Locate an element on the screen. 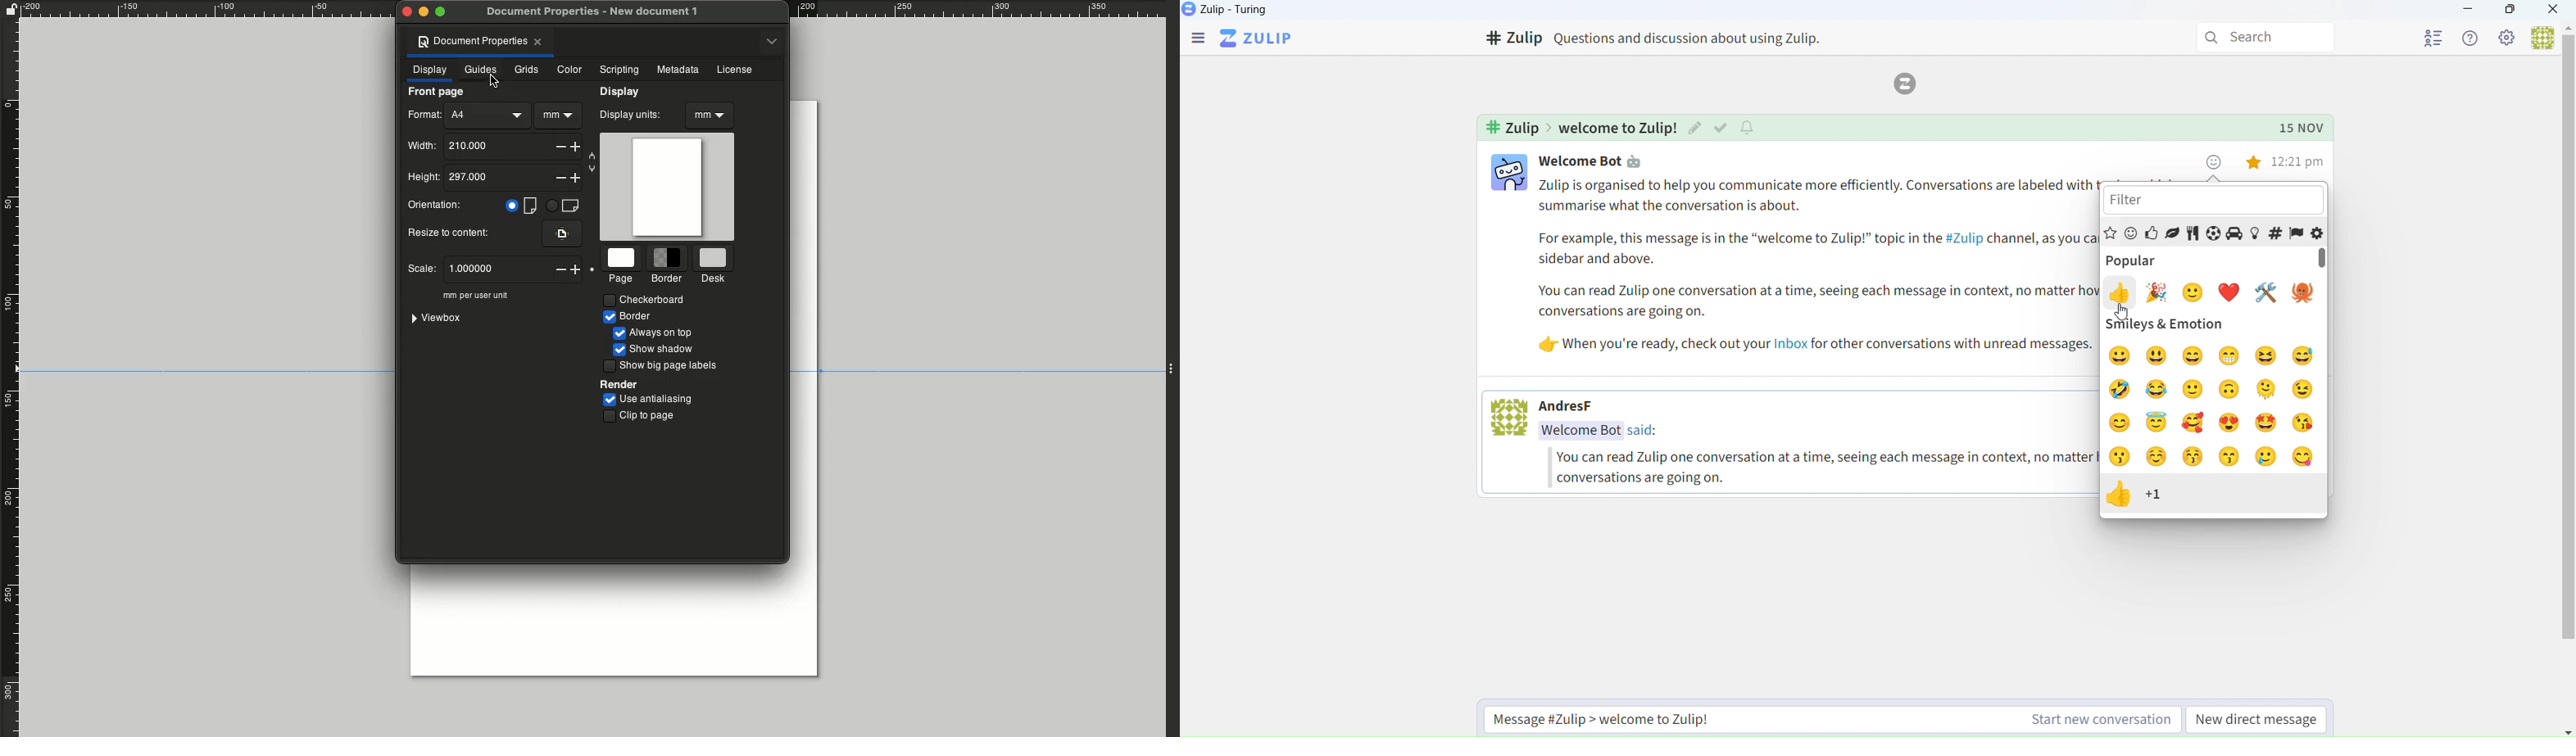  laugh with tears is located at coordinates (2157, 390).